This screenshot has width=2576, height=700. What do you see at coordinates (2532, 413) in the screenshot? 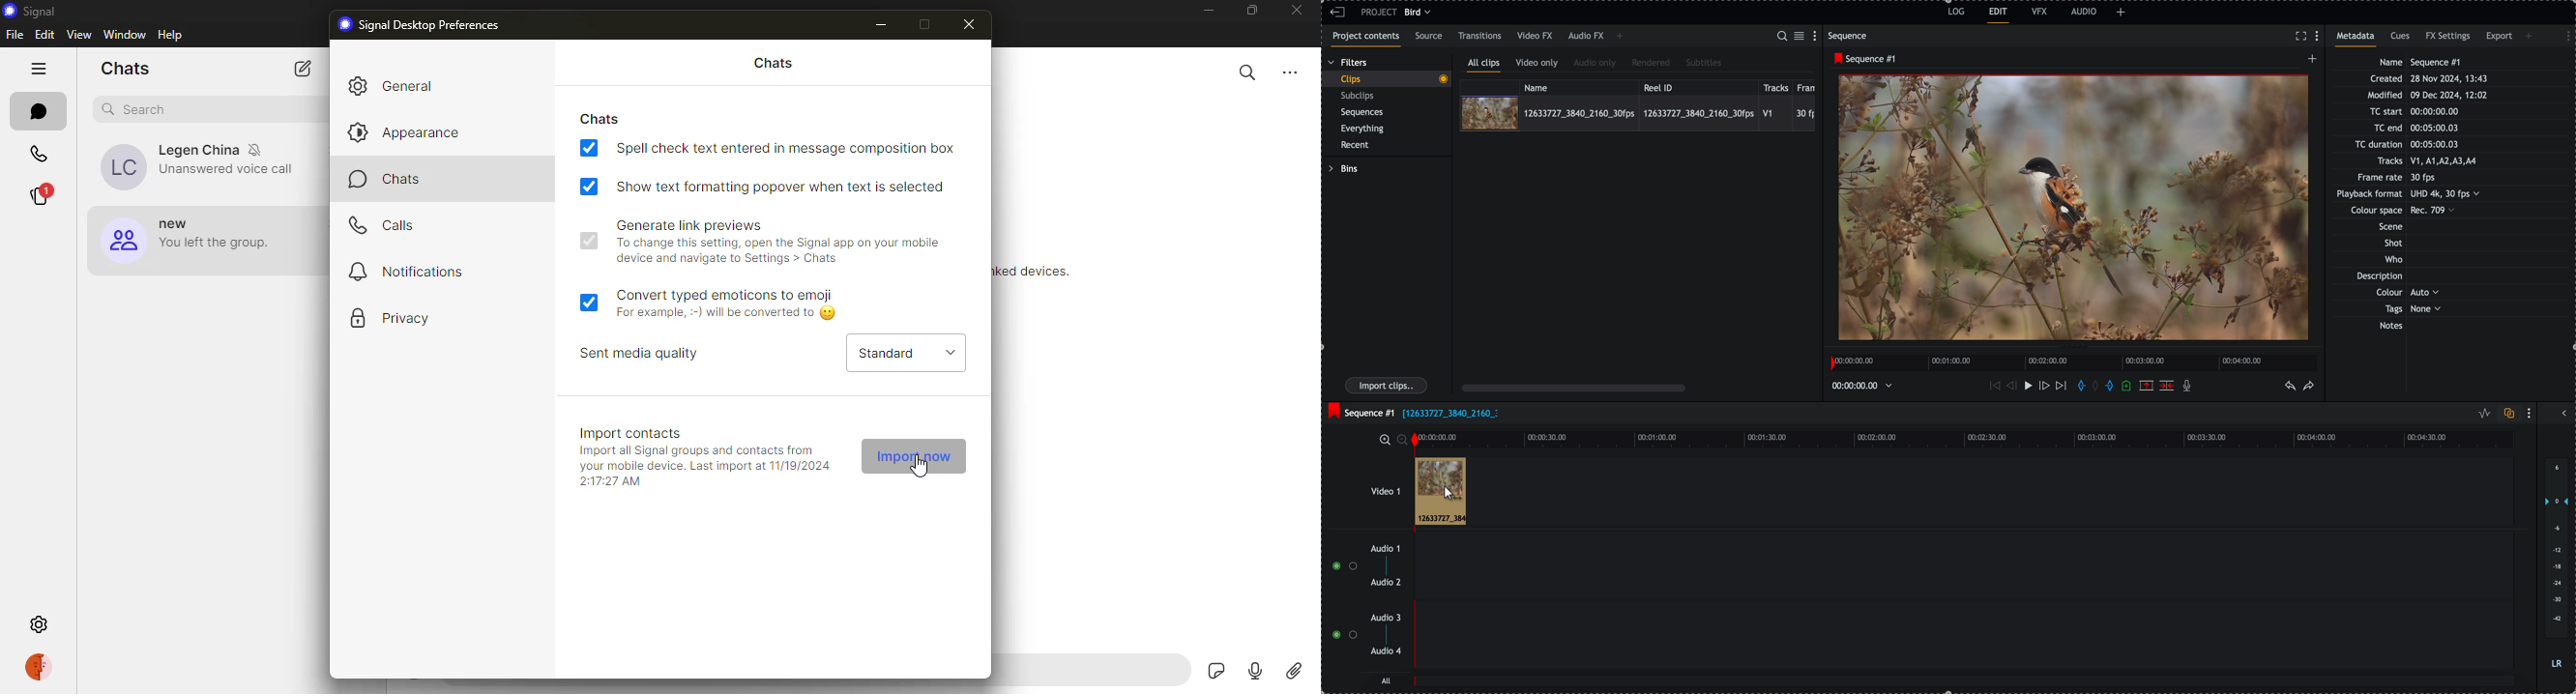
I see `show settings menu` at bounding box center [2532, 413].